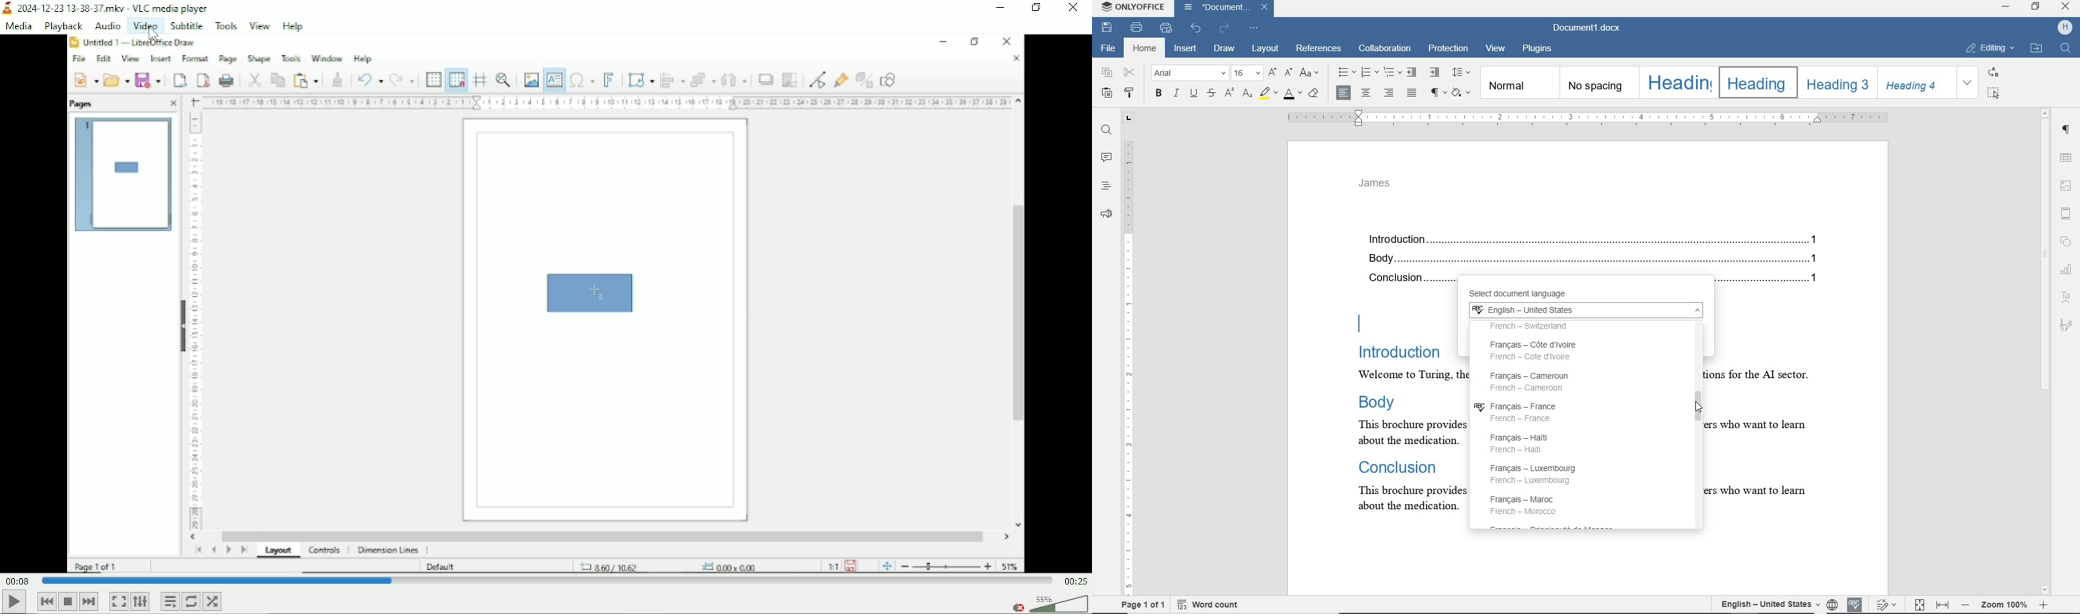 This screenshot has width=2100, height=616. Describe the element at coordinates (1344, 93) in the screenshot. I see `align left` at that location.